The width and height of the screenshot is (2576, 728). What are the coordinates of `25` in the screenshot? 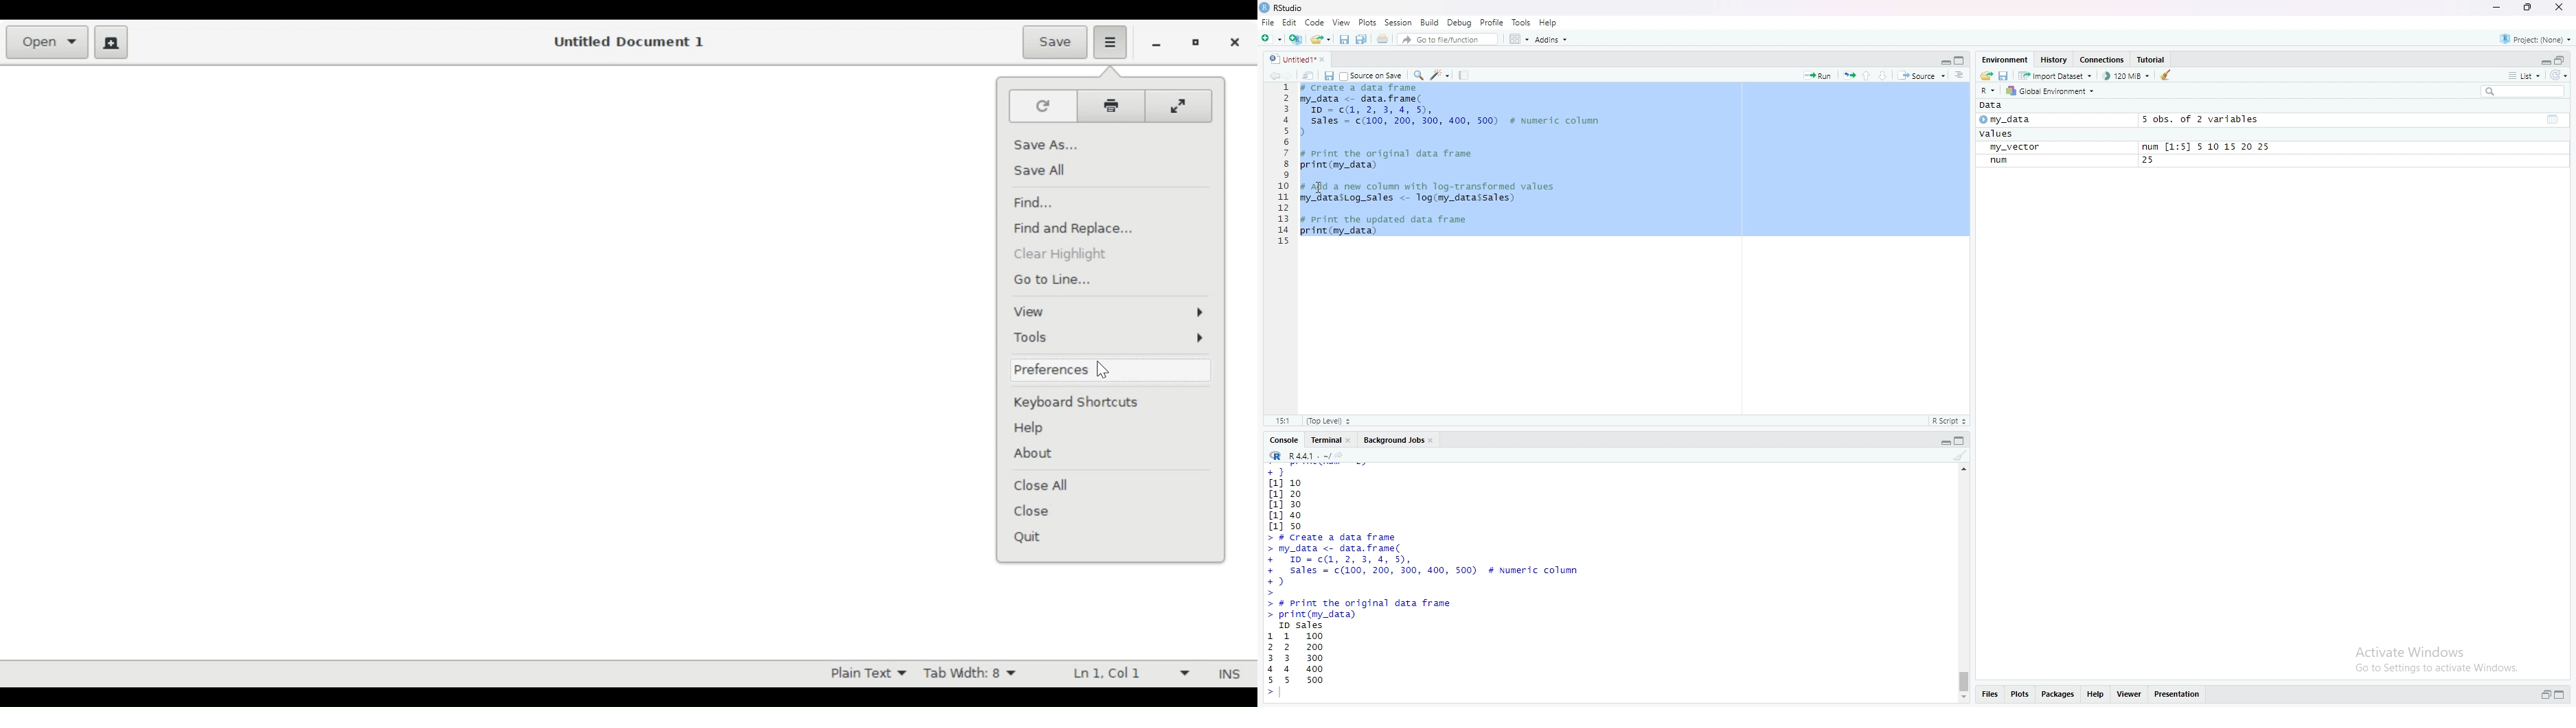 It's located at (2151, 161).